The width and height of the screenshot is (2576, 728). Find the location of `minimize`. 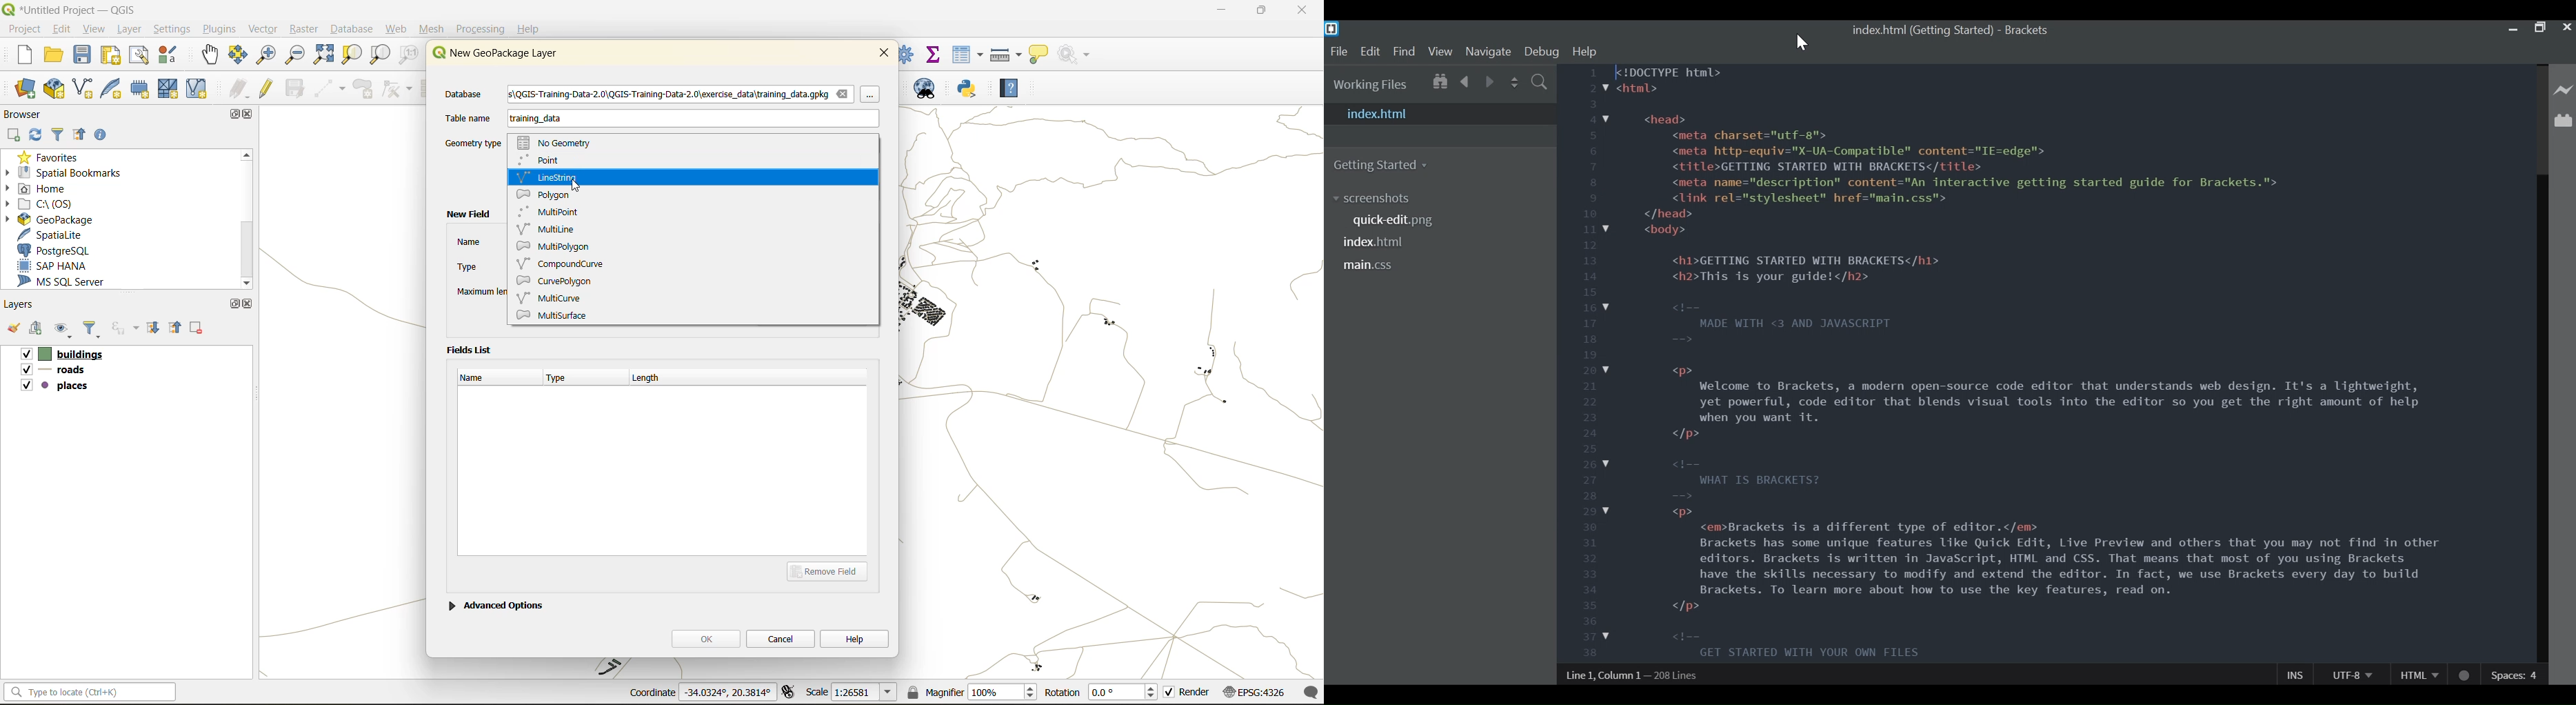

minimize is located at coordinates (2515, 27).